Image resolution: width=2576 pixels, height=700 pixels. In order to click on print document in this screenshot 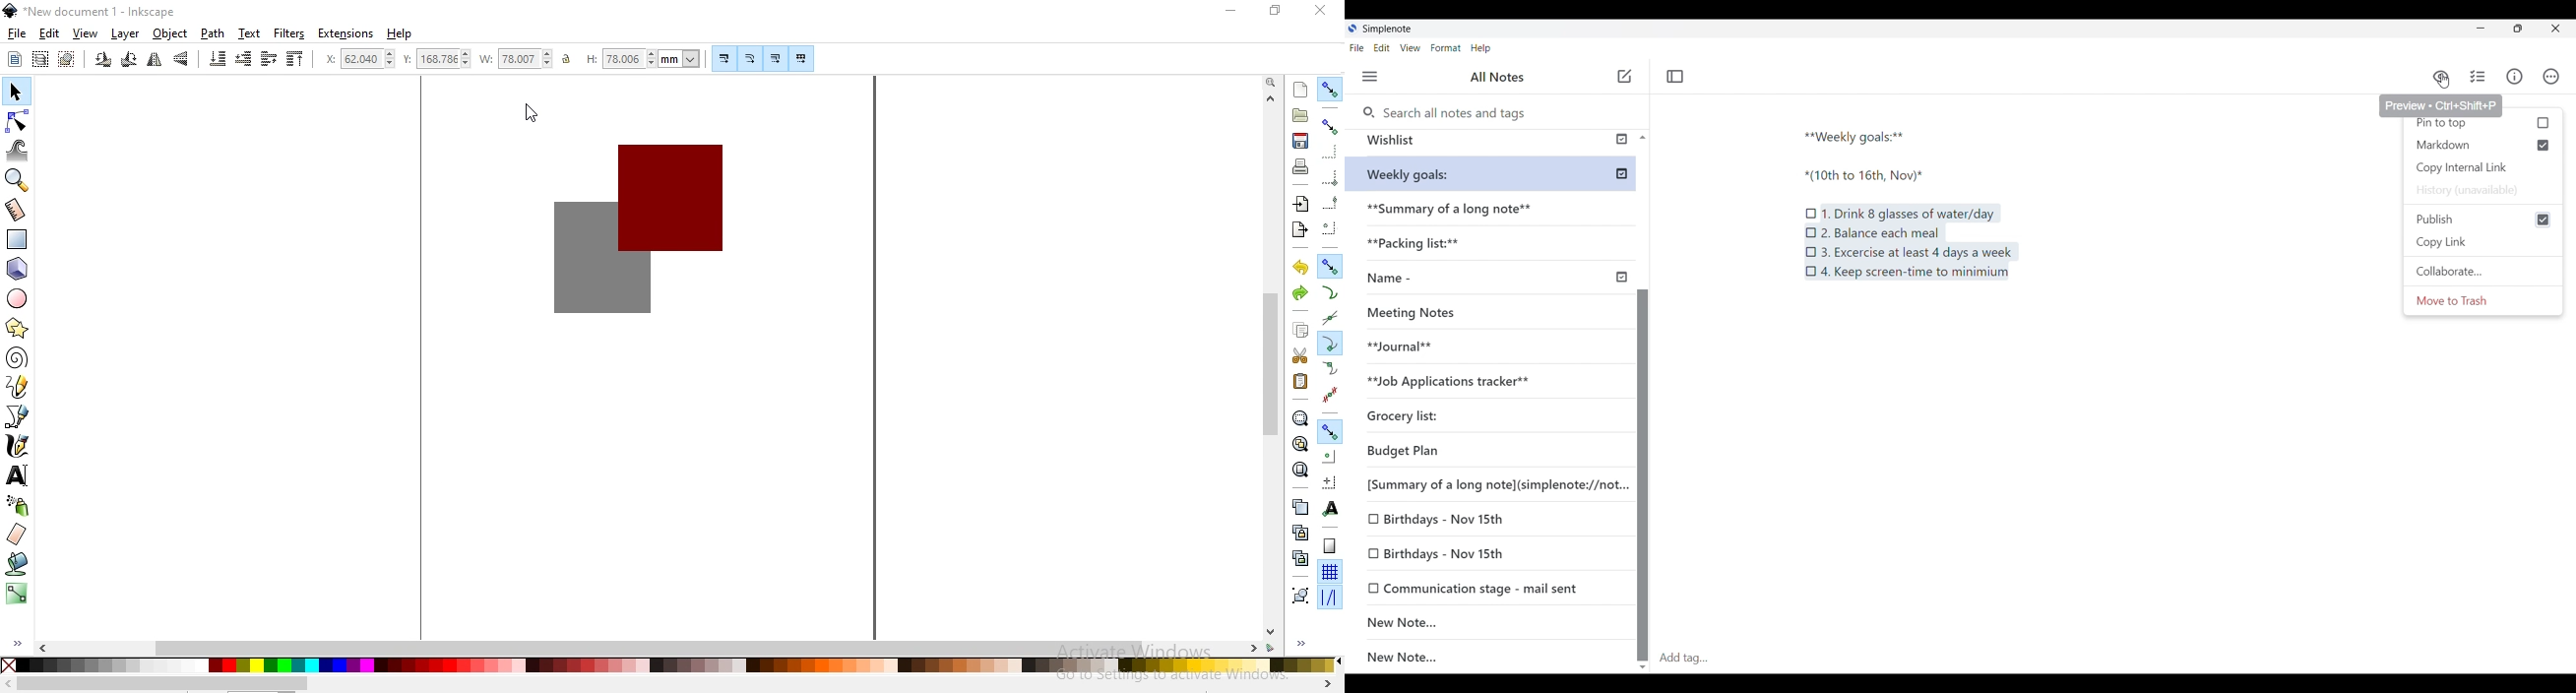, I will do `click(1301, 166)`.